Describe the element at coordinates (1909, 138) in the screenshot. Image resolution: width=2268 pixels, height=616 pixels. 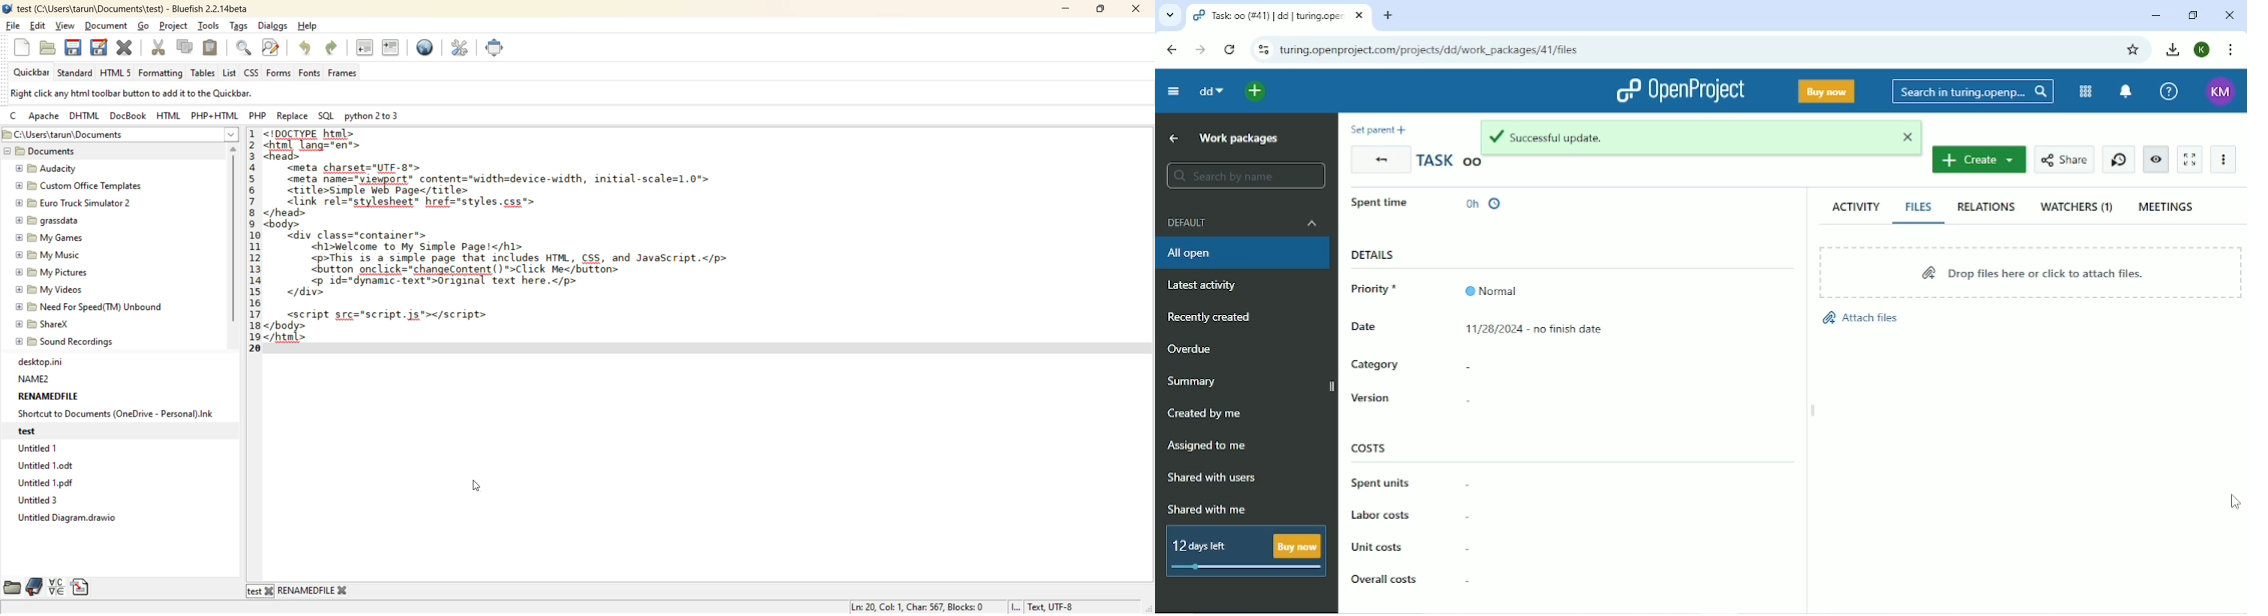
I see `close` at that location.